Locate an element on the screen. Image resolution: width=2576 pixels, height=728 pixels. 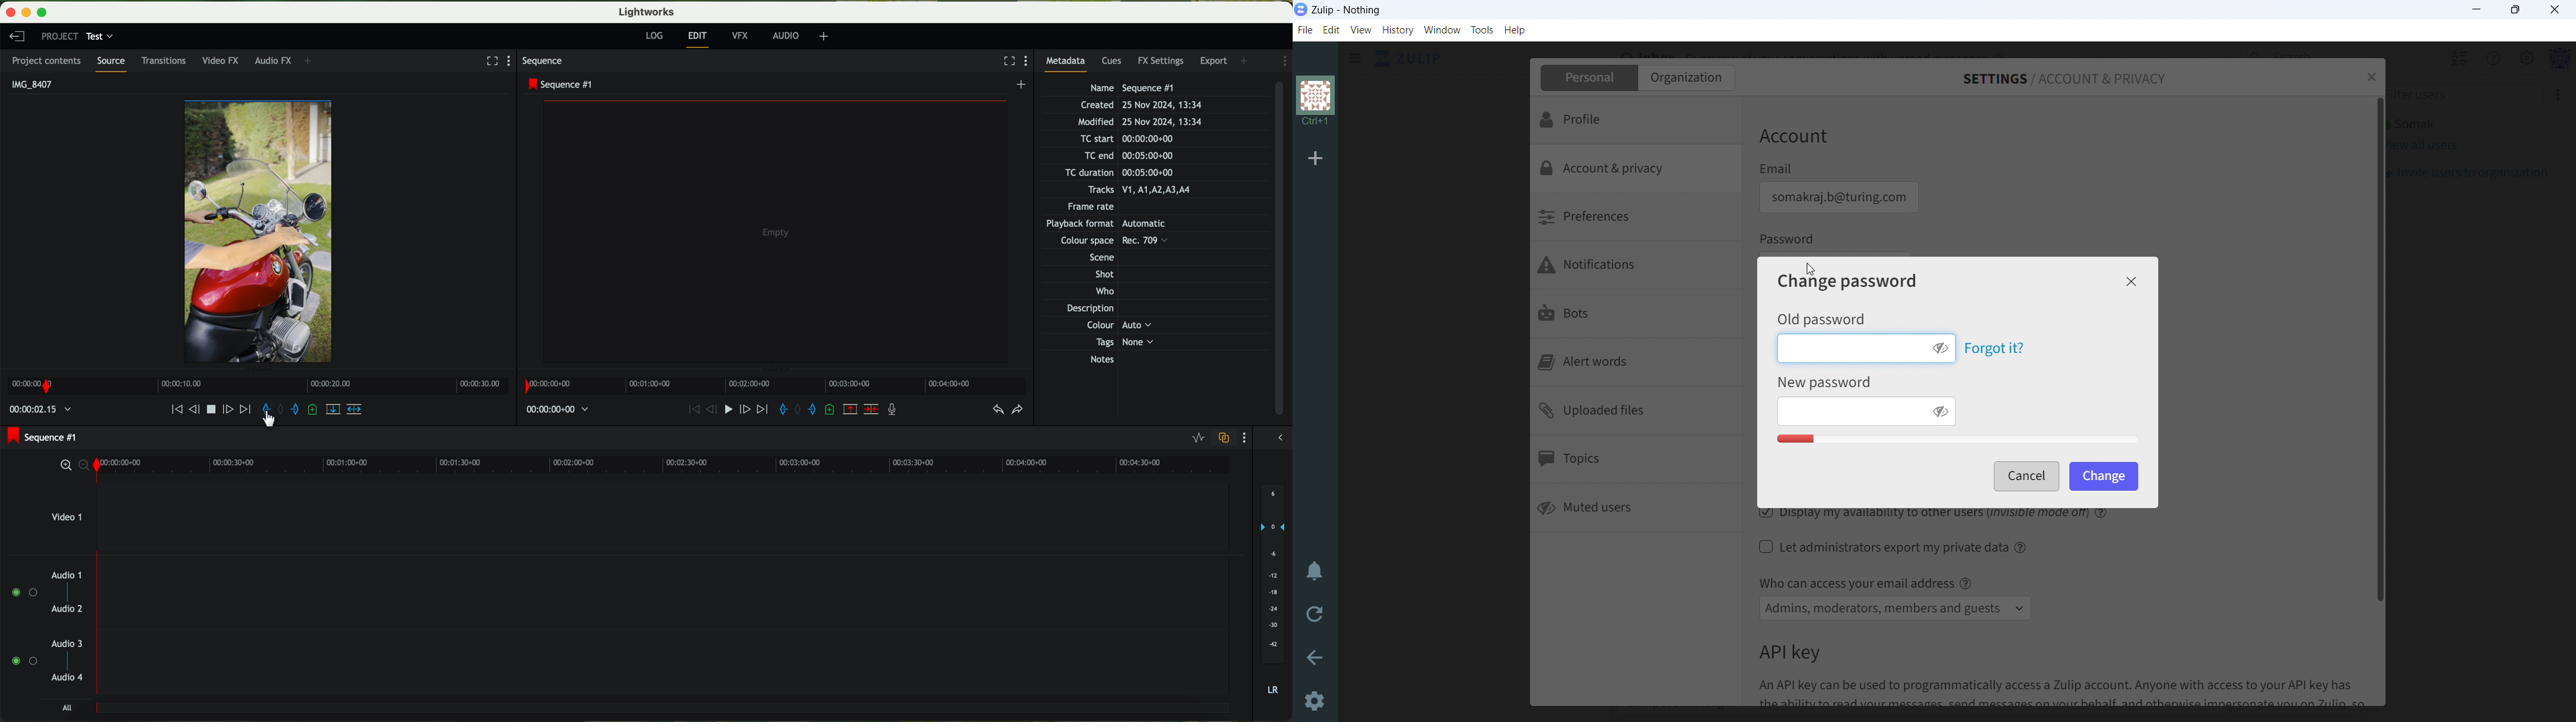
undo is located at coordinates (997, 409).